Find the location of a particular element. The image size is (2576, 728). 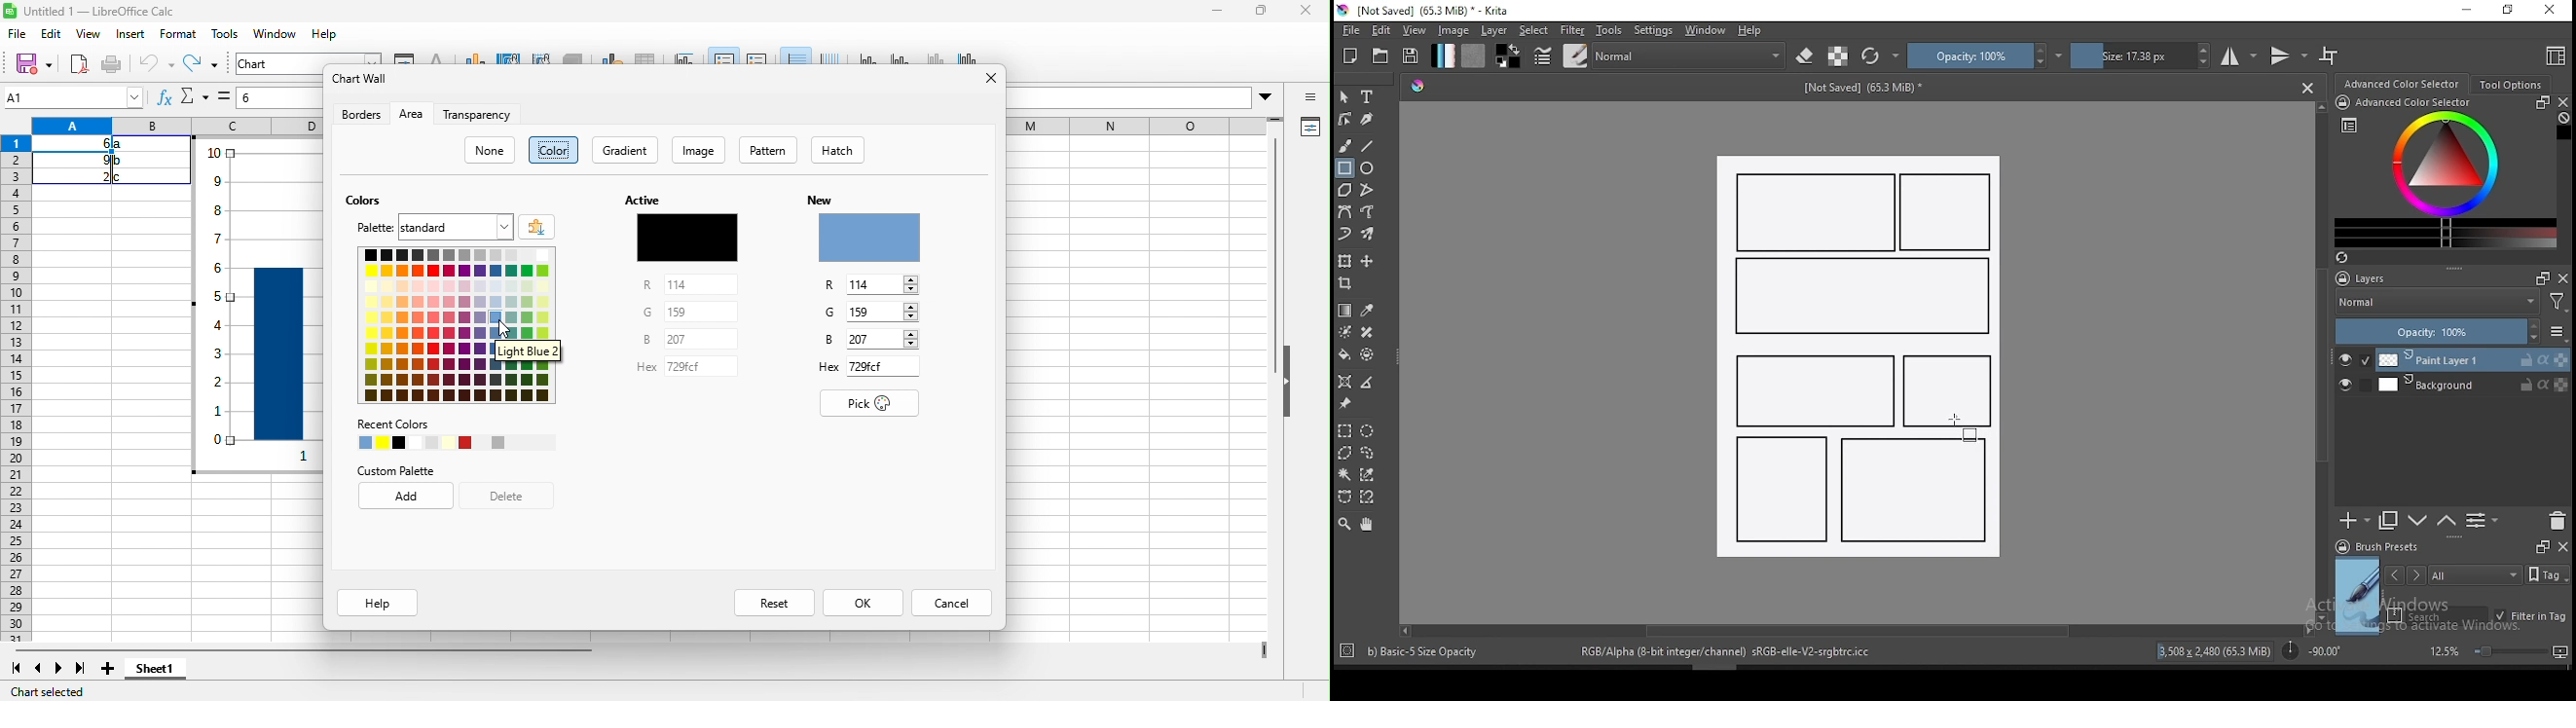

calligraphy is located at coordinates (1368, 118).